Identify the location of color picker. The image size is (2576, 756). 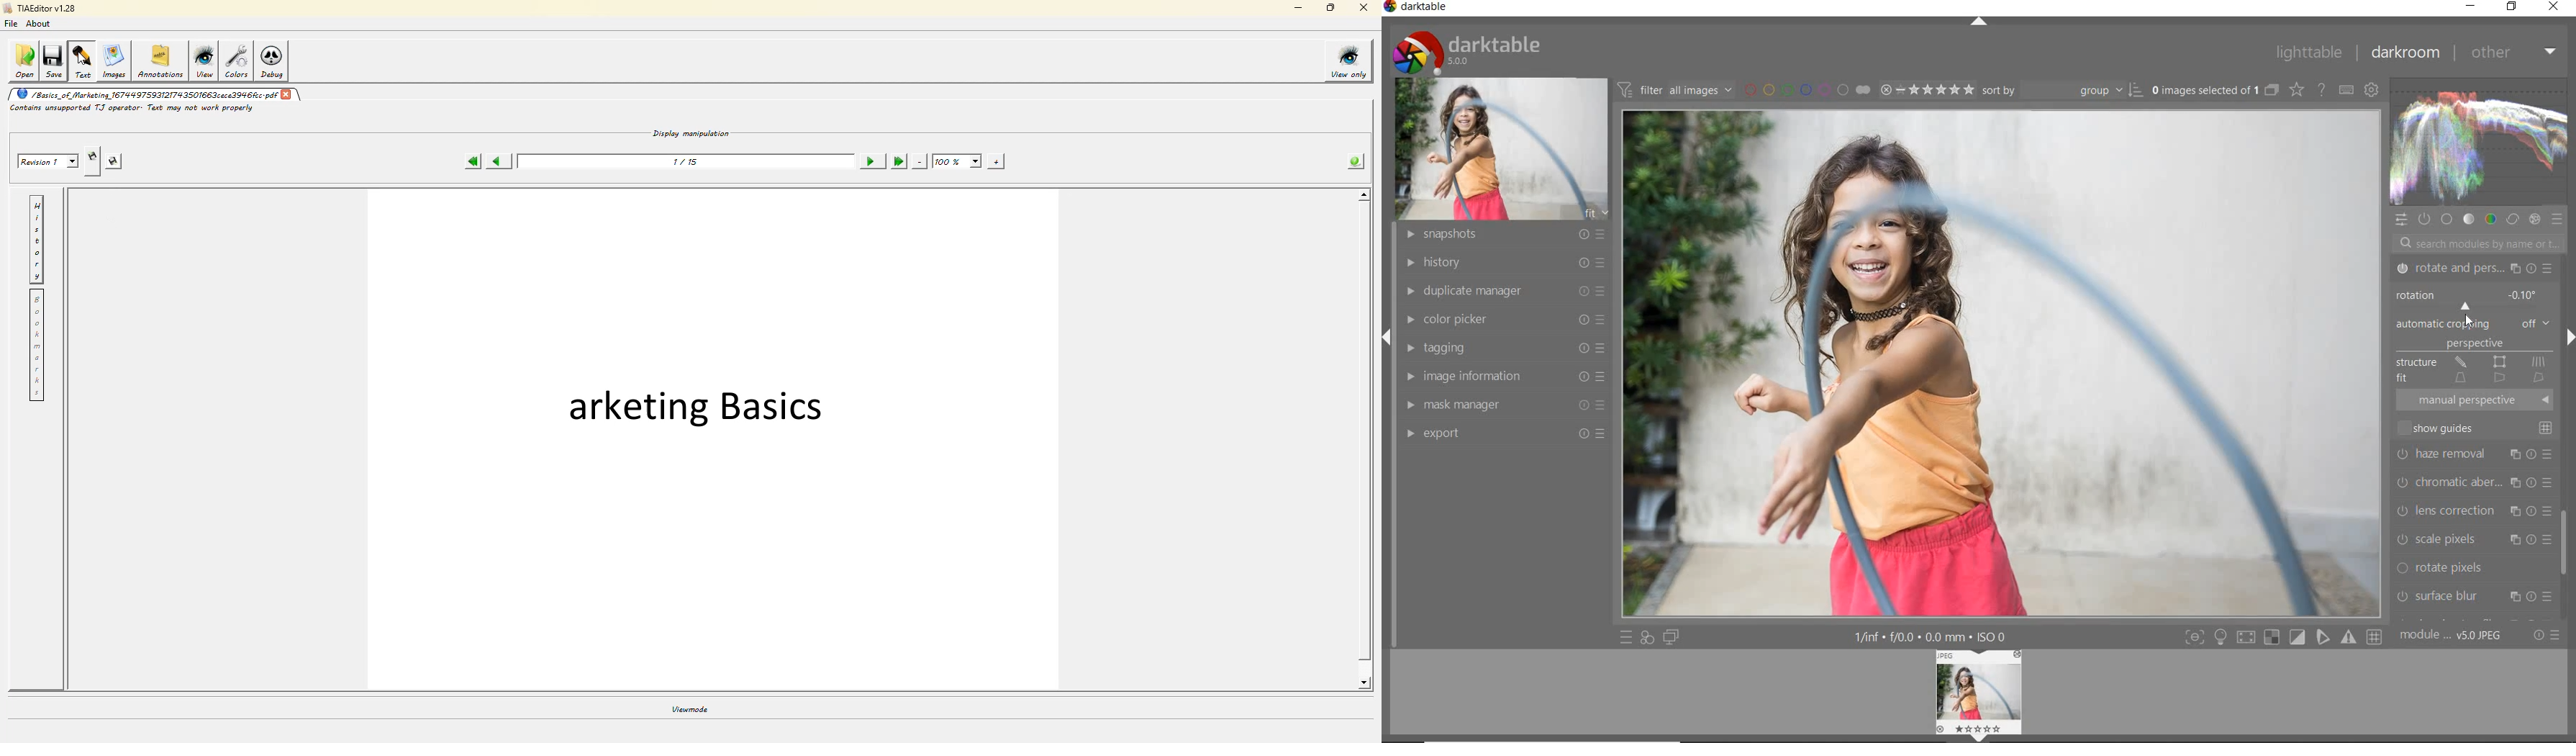
(1503, 319).